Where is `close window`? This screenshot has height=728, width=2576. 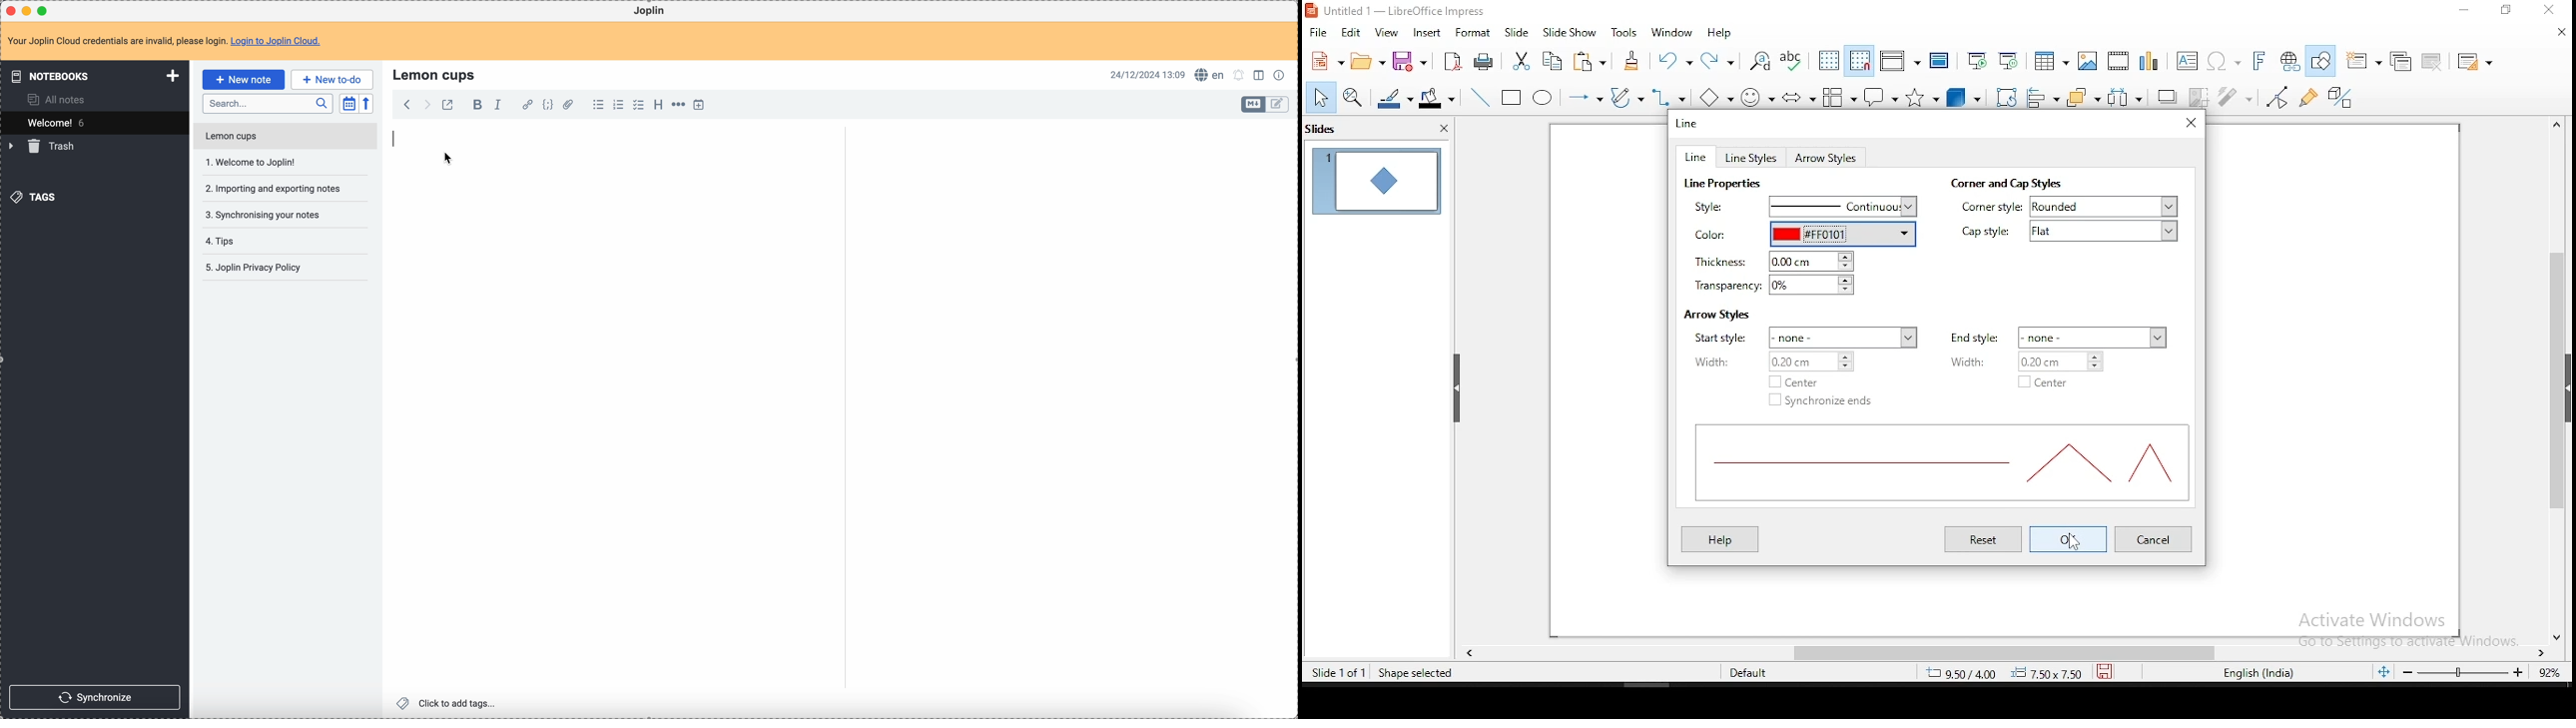
close window is located at coordinates (2551, 10).